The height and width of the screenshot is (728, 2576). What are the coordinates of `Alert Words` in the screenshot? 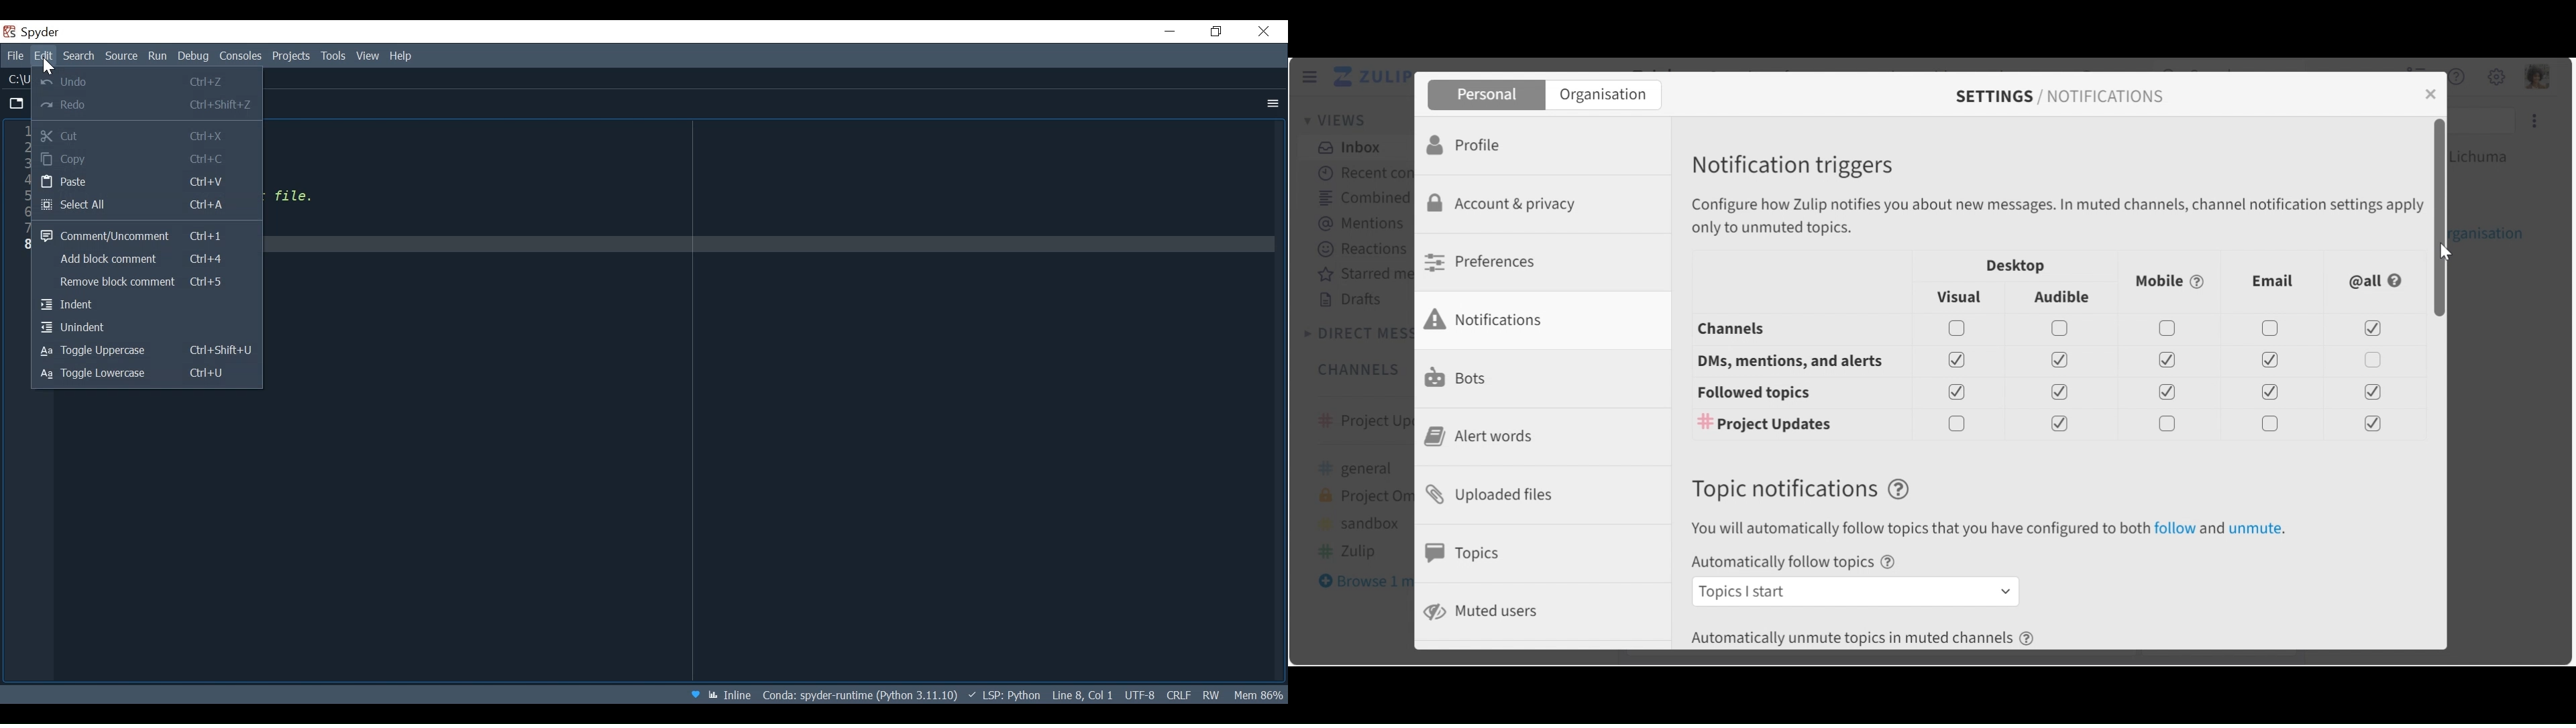 It's located at (1484, 436).